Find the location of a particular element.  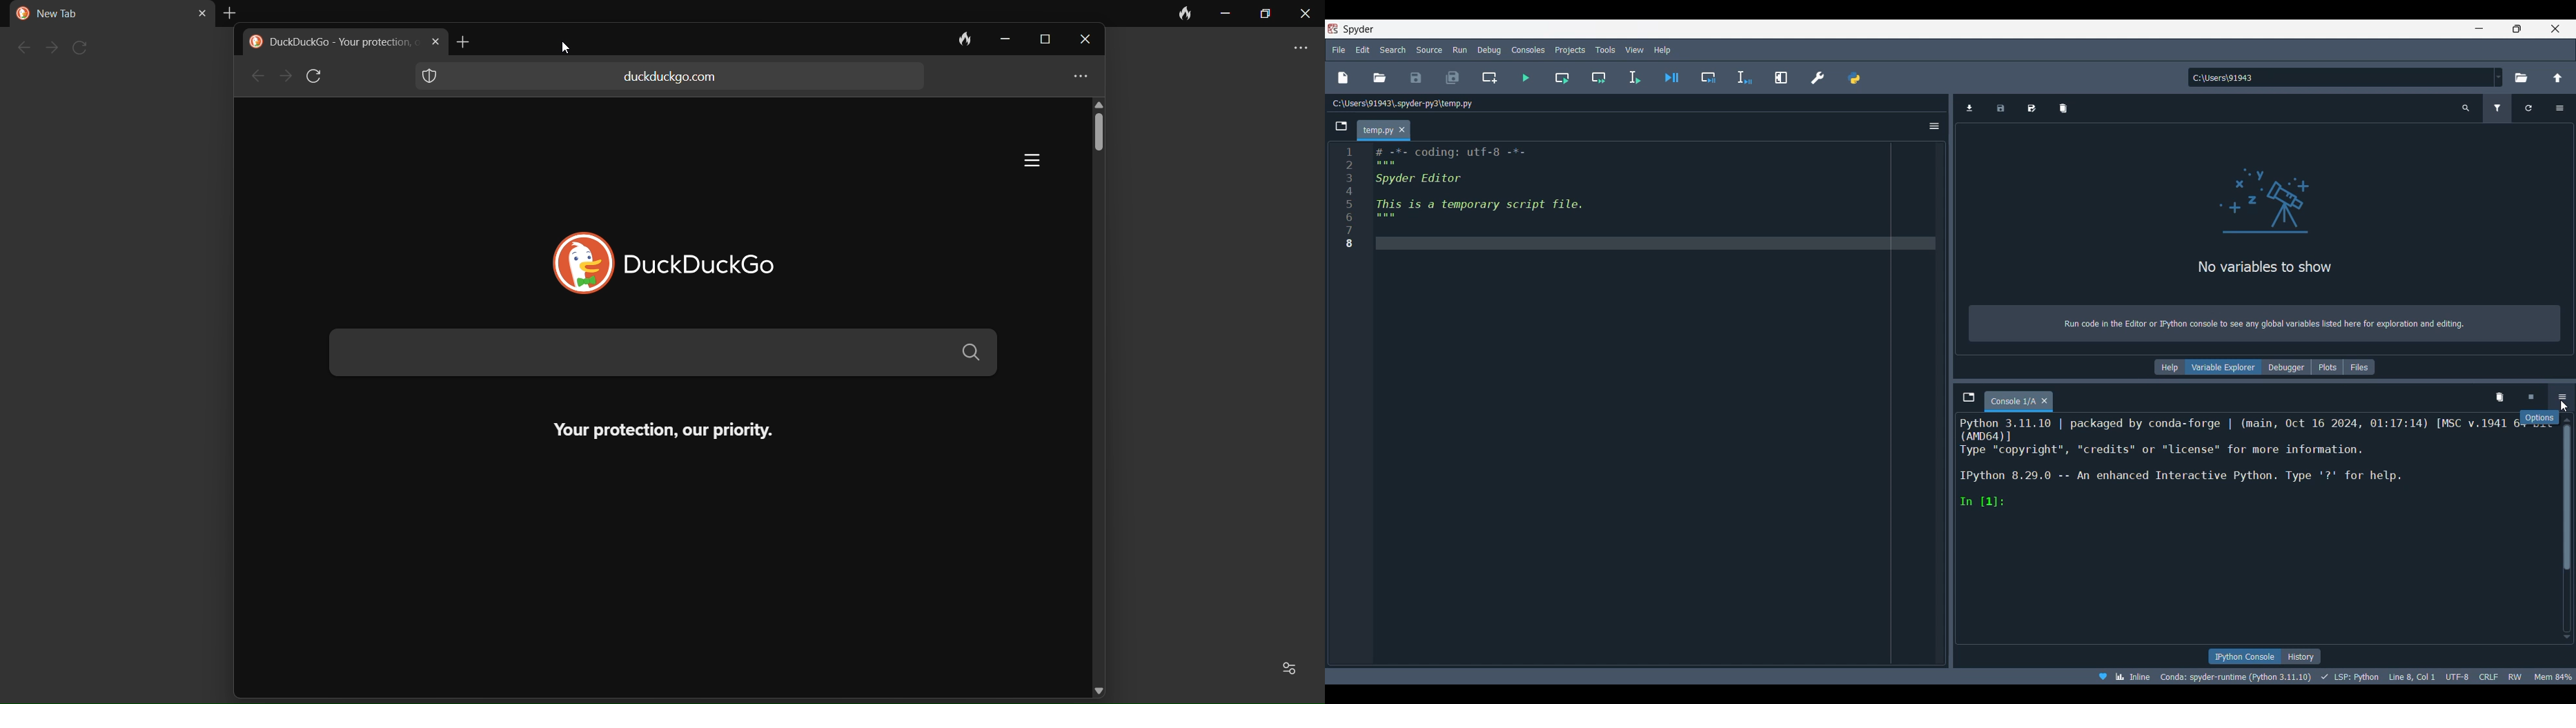

Run selection/current line is located at coordinates (1634, 78).